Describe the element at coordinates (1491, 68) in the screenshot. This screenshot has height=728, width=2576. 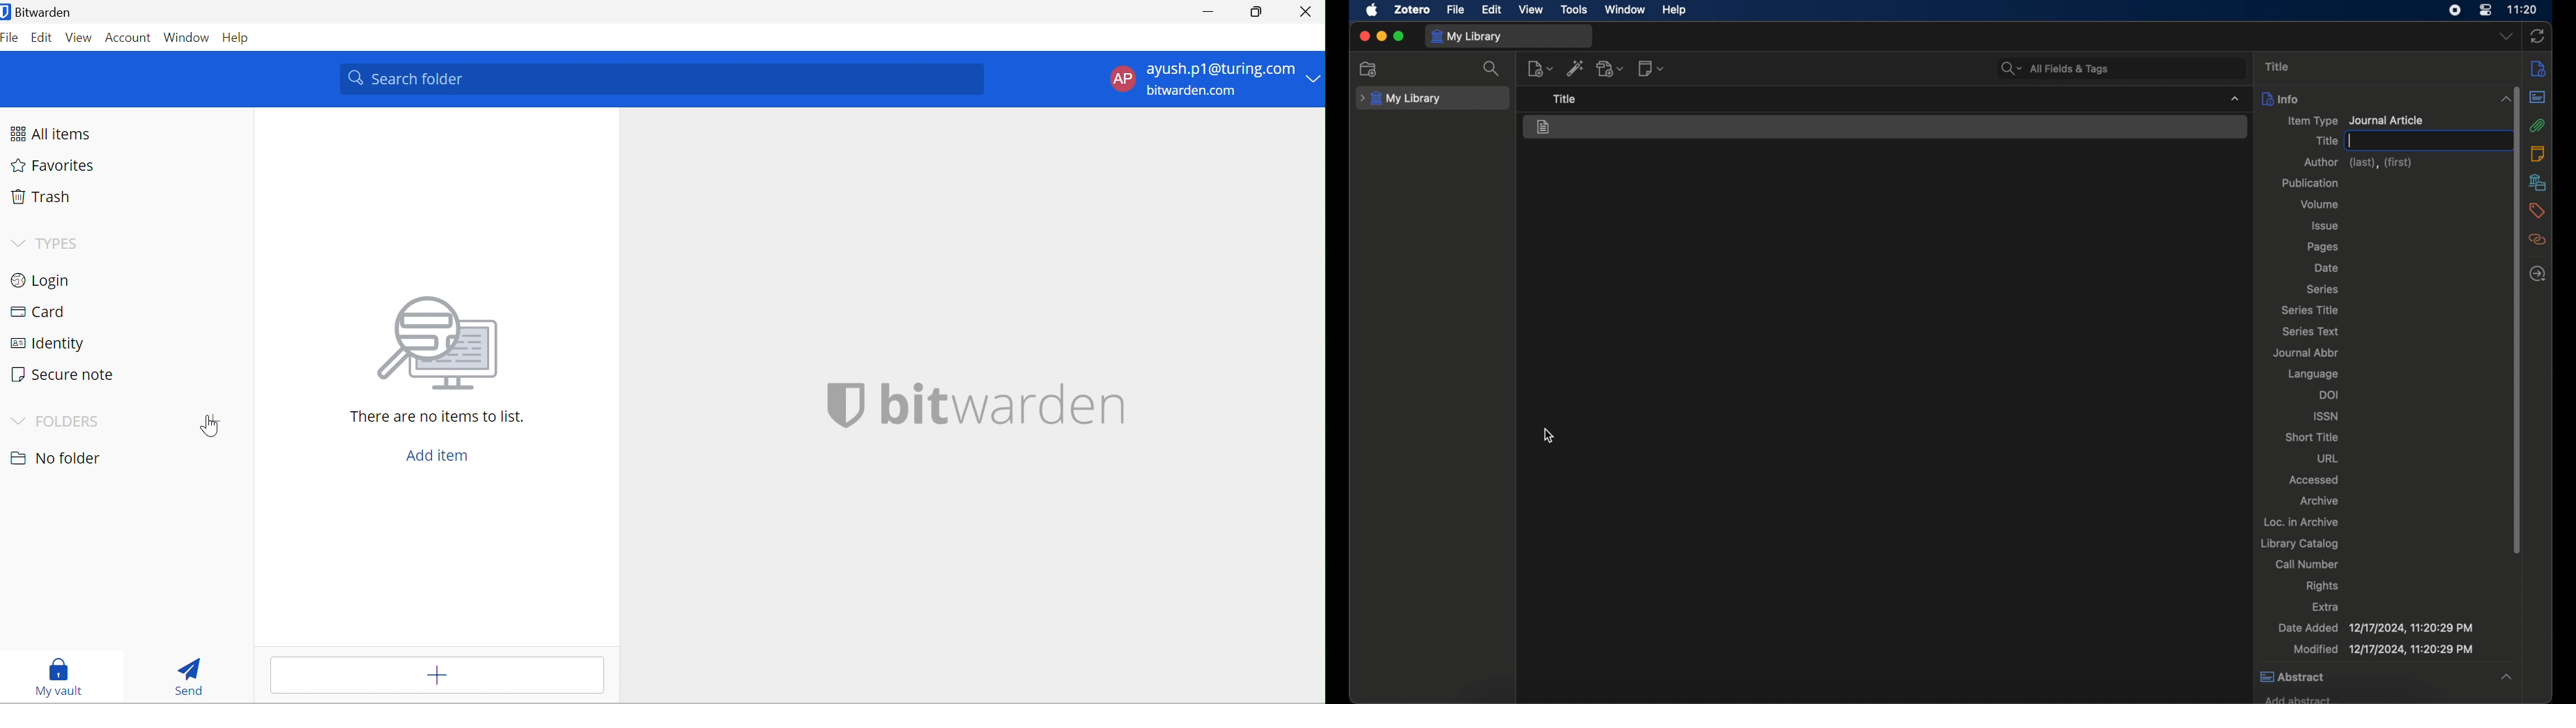
I see `search` at that location.